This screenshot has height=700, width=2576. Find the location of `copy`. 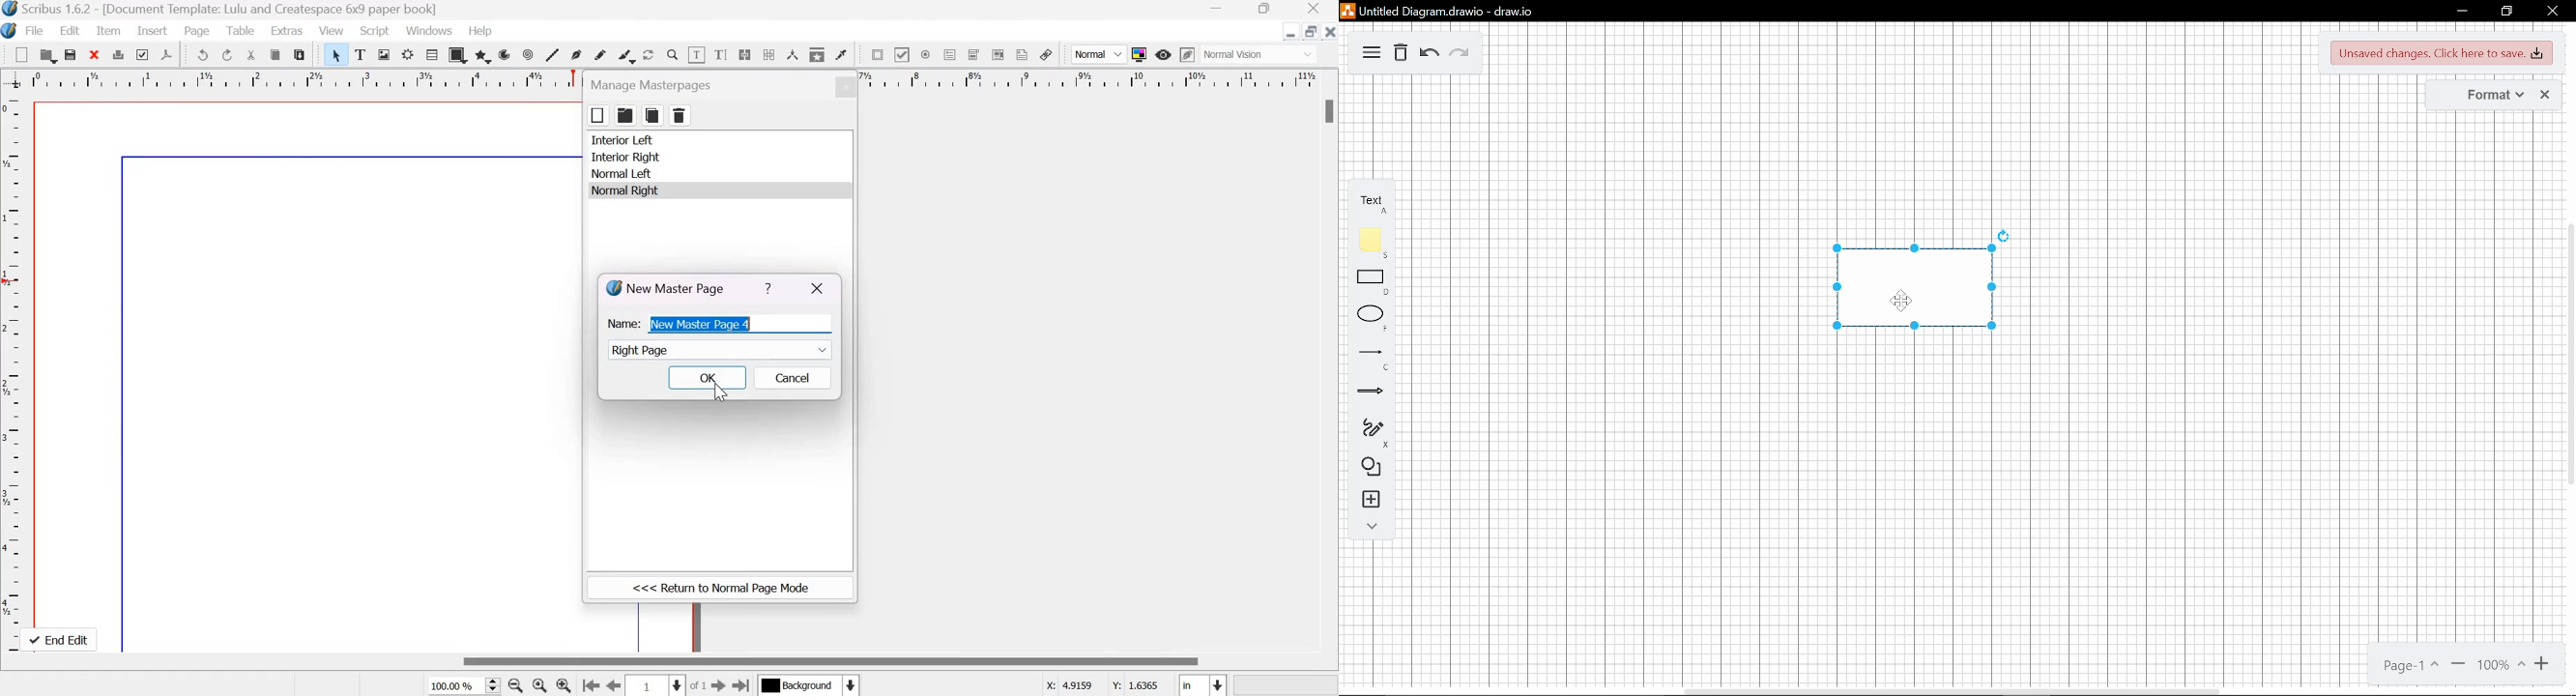

copy is located at coordinates (653, 115).